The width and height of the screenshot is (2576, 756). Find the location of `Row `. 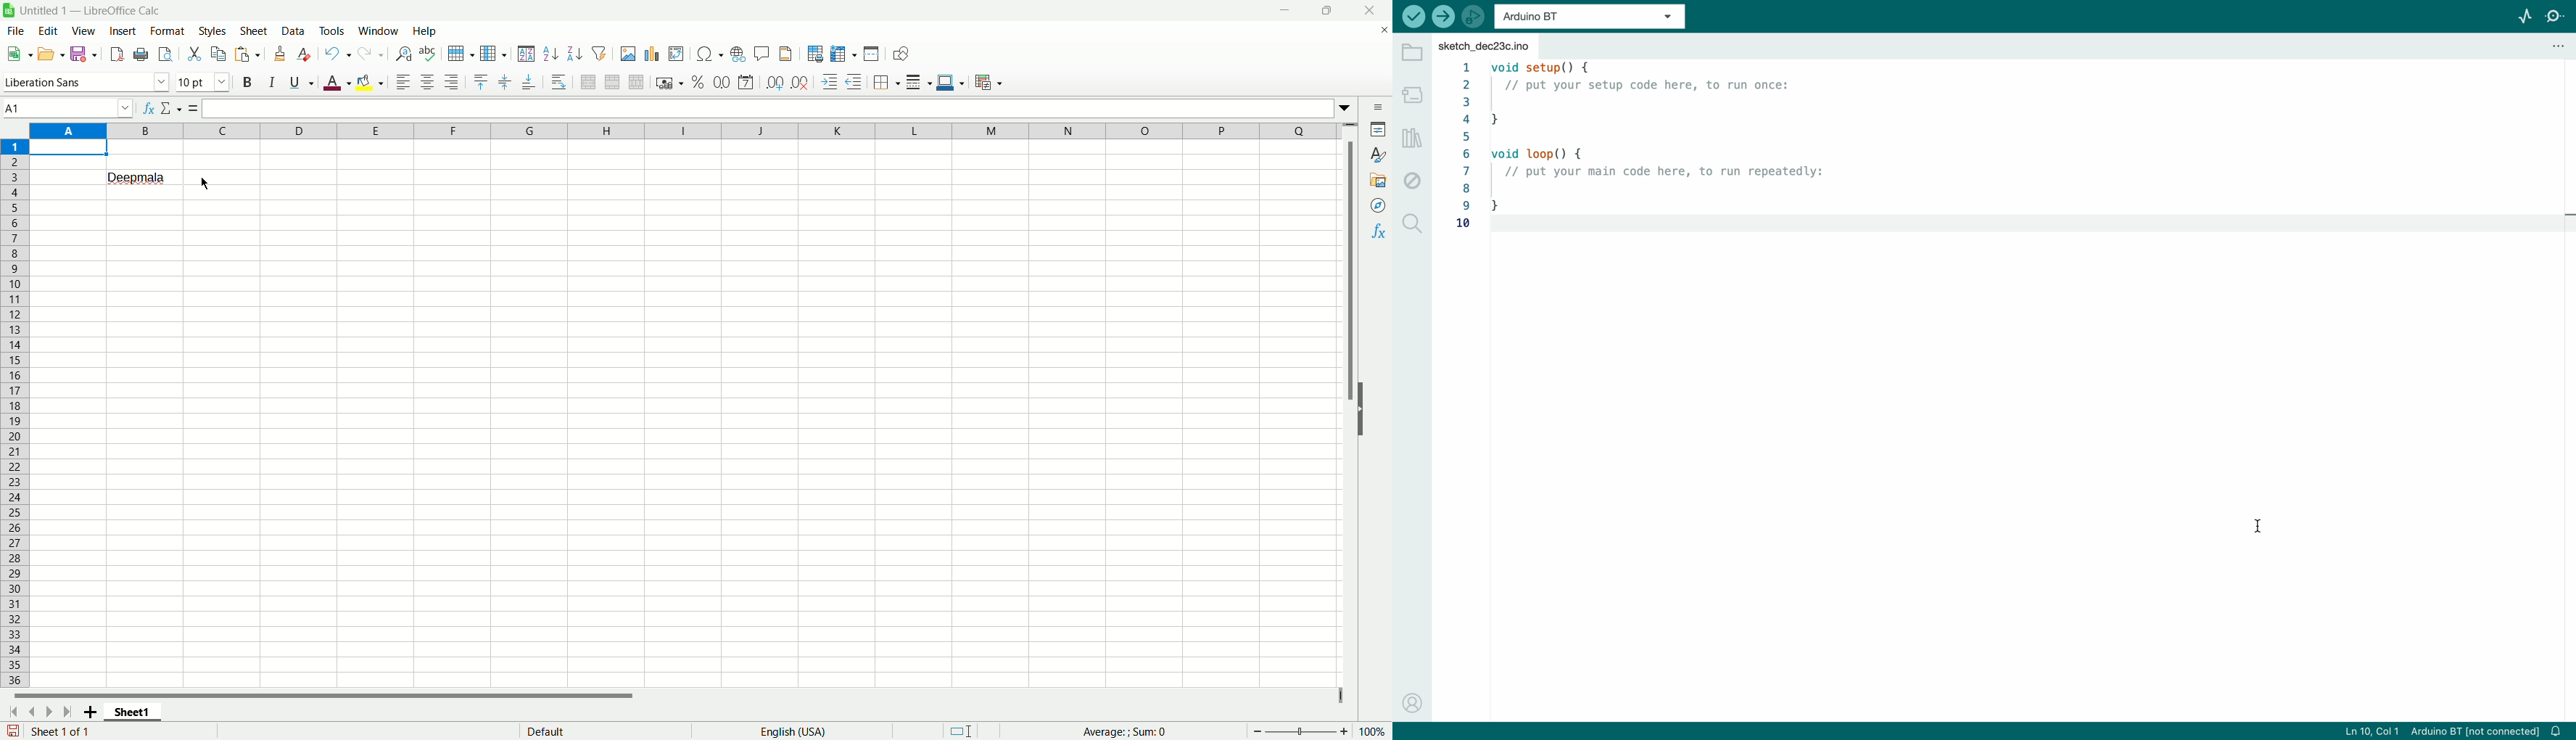

Row  is located at coordinates (17, 412).